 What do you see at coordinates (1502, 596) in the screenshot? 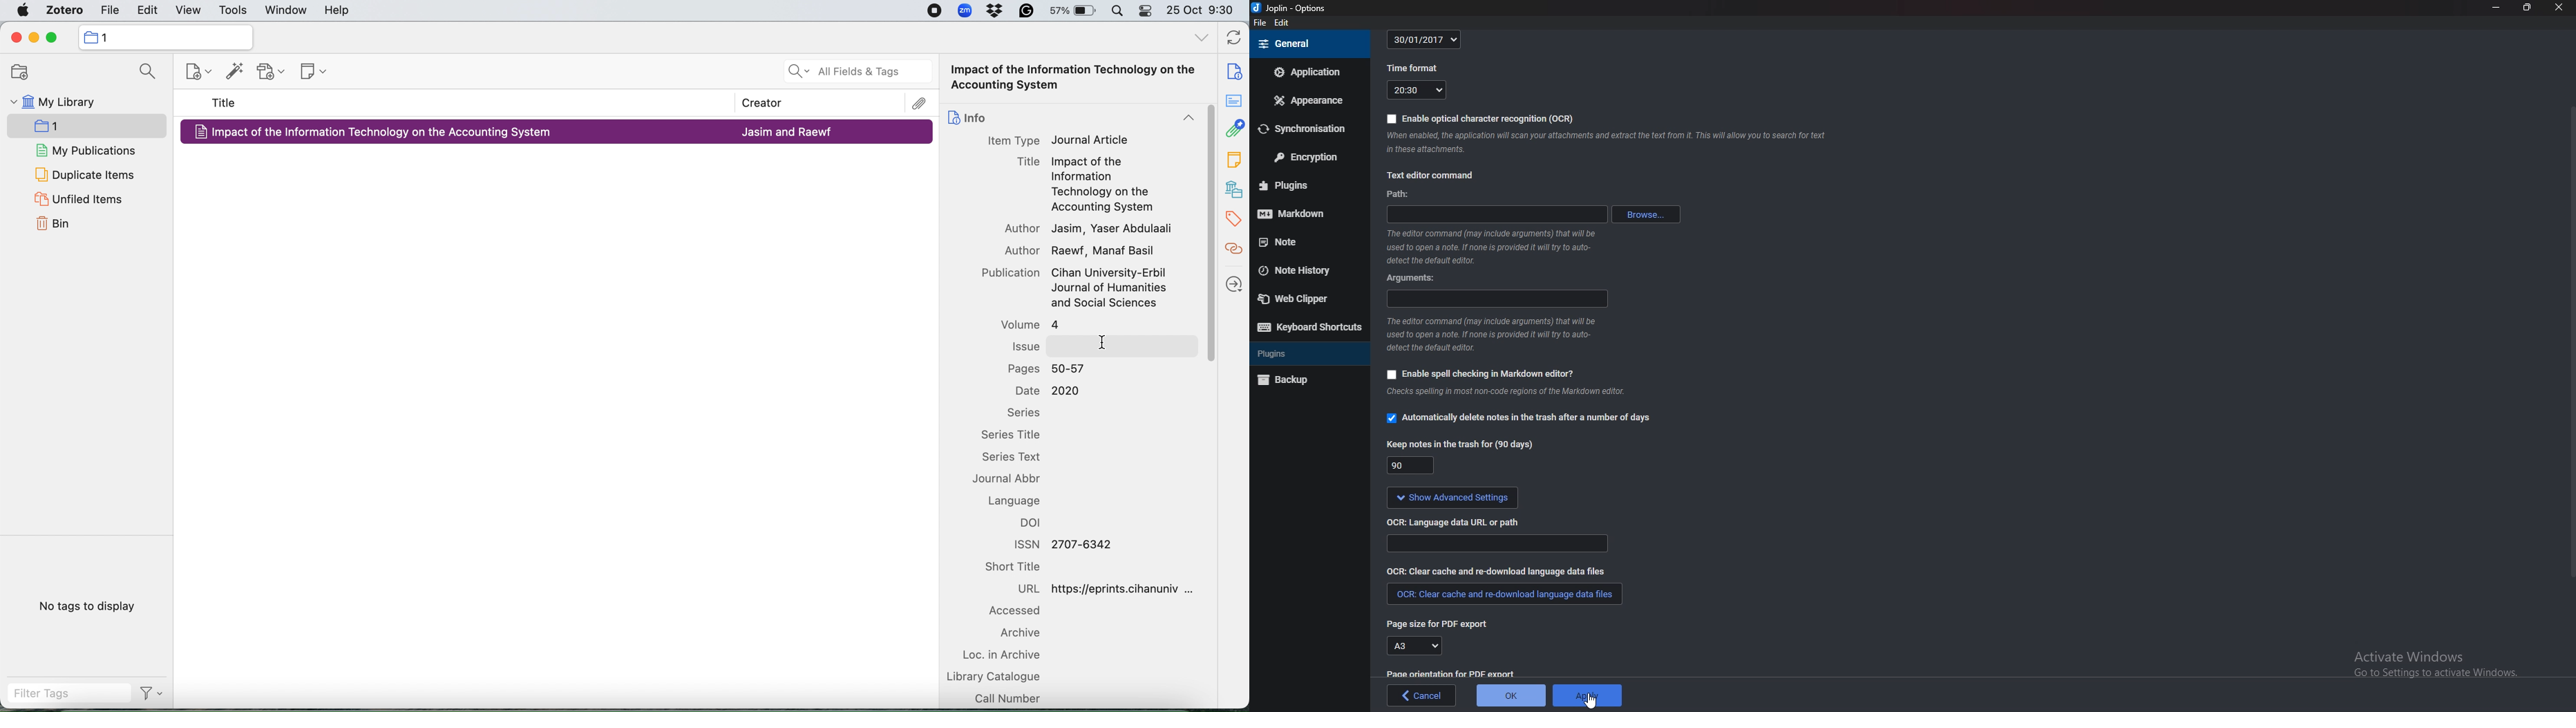
I see `clear cache and redownload language data files` at bounding box center [1502, 596].